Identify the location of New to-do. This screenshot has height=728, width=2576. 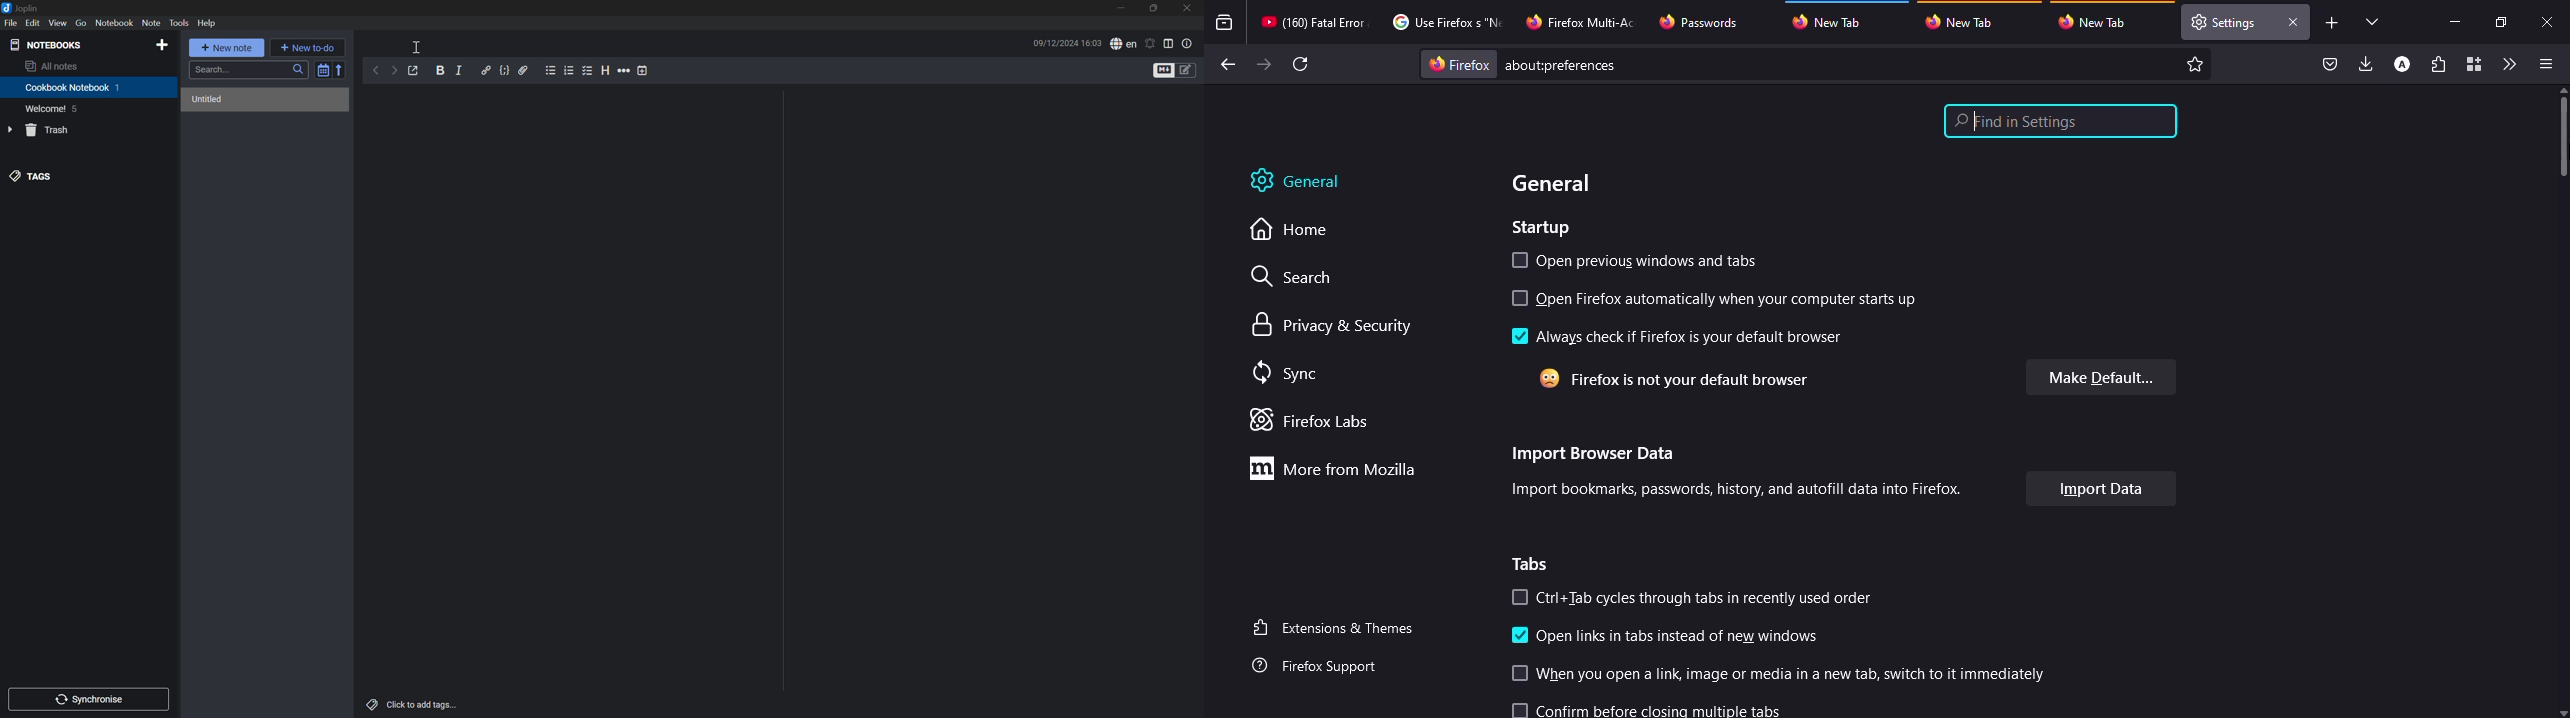
(306, 46).